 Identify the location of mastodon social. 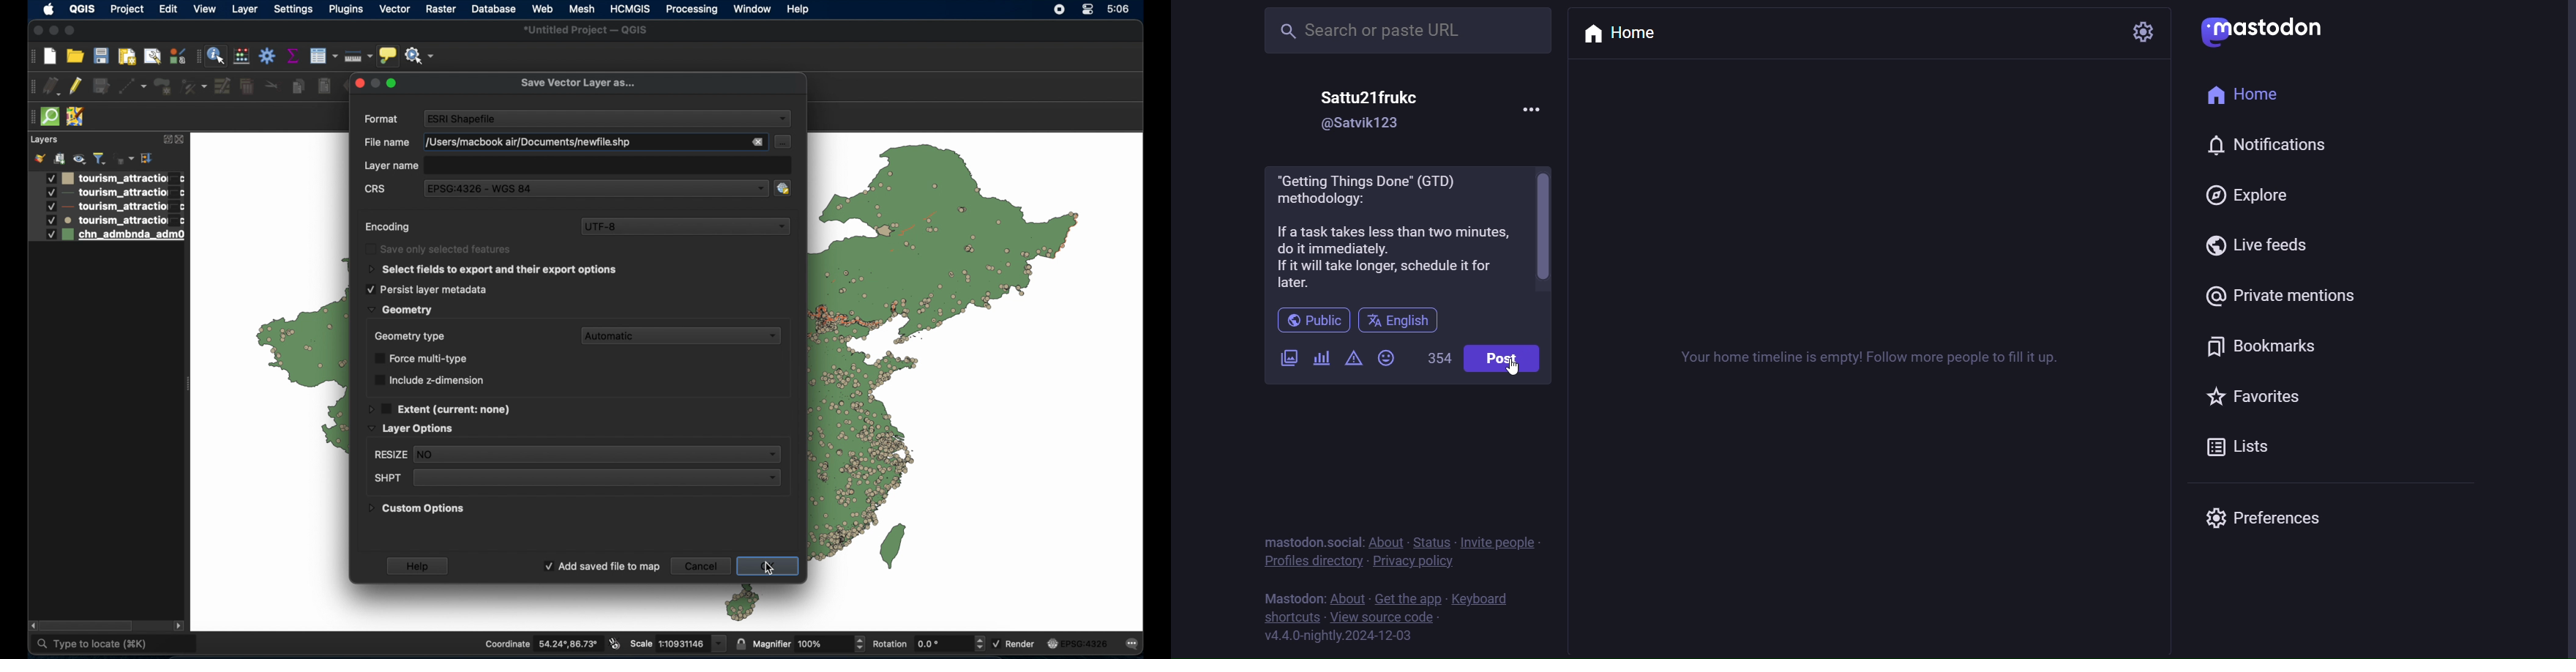
(1309, 542).